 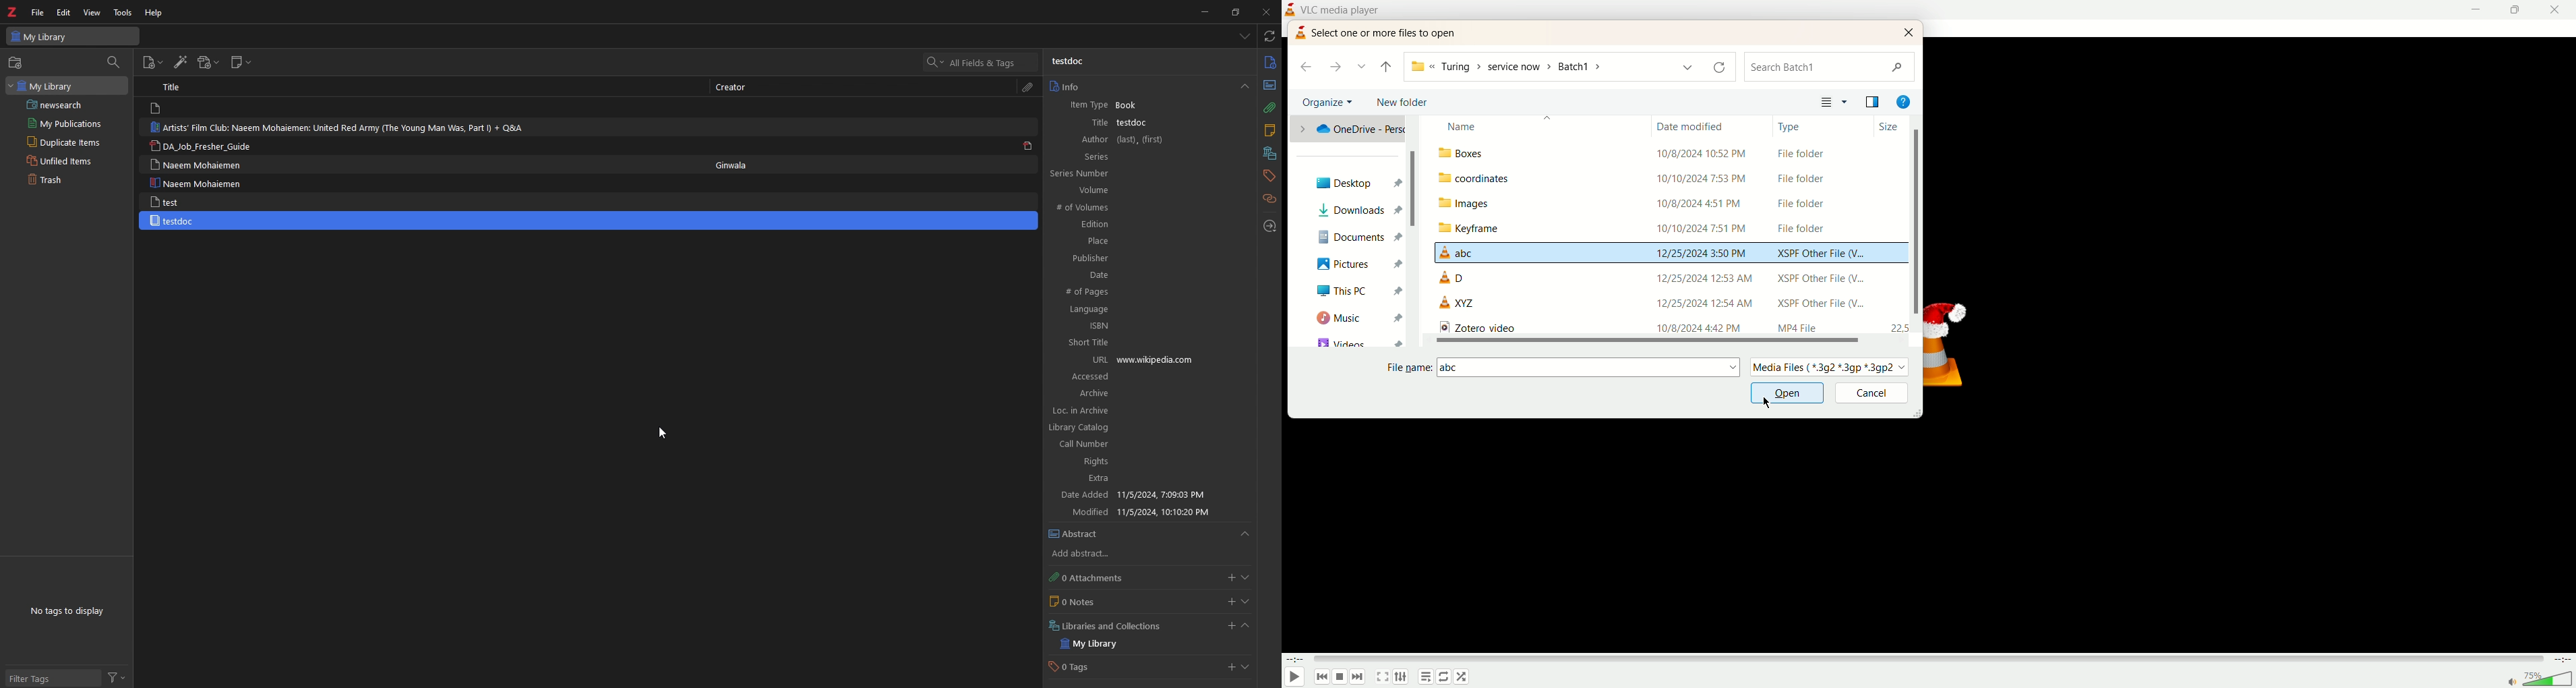 What do you see at coordinates (1669, 202) in the screenshot?
I see `folder` at bounding box center [1669, 202].